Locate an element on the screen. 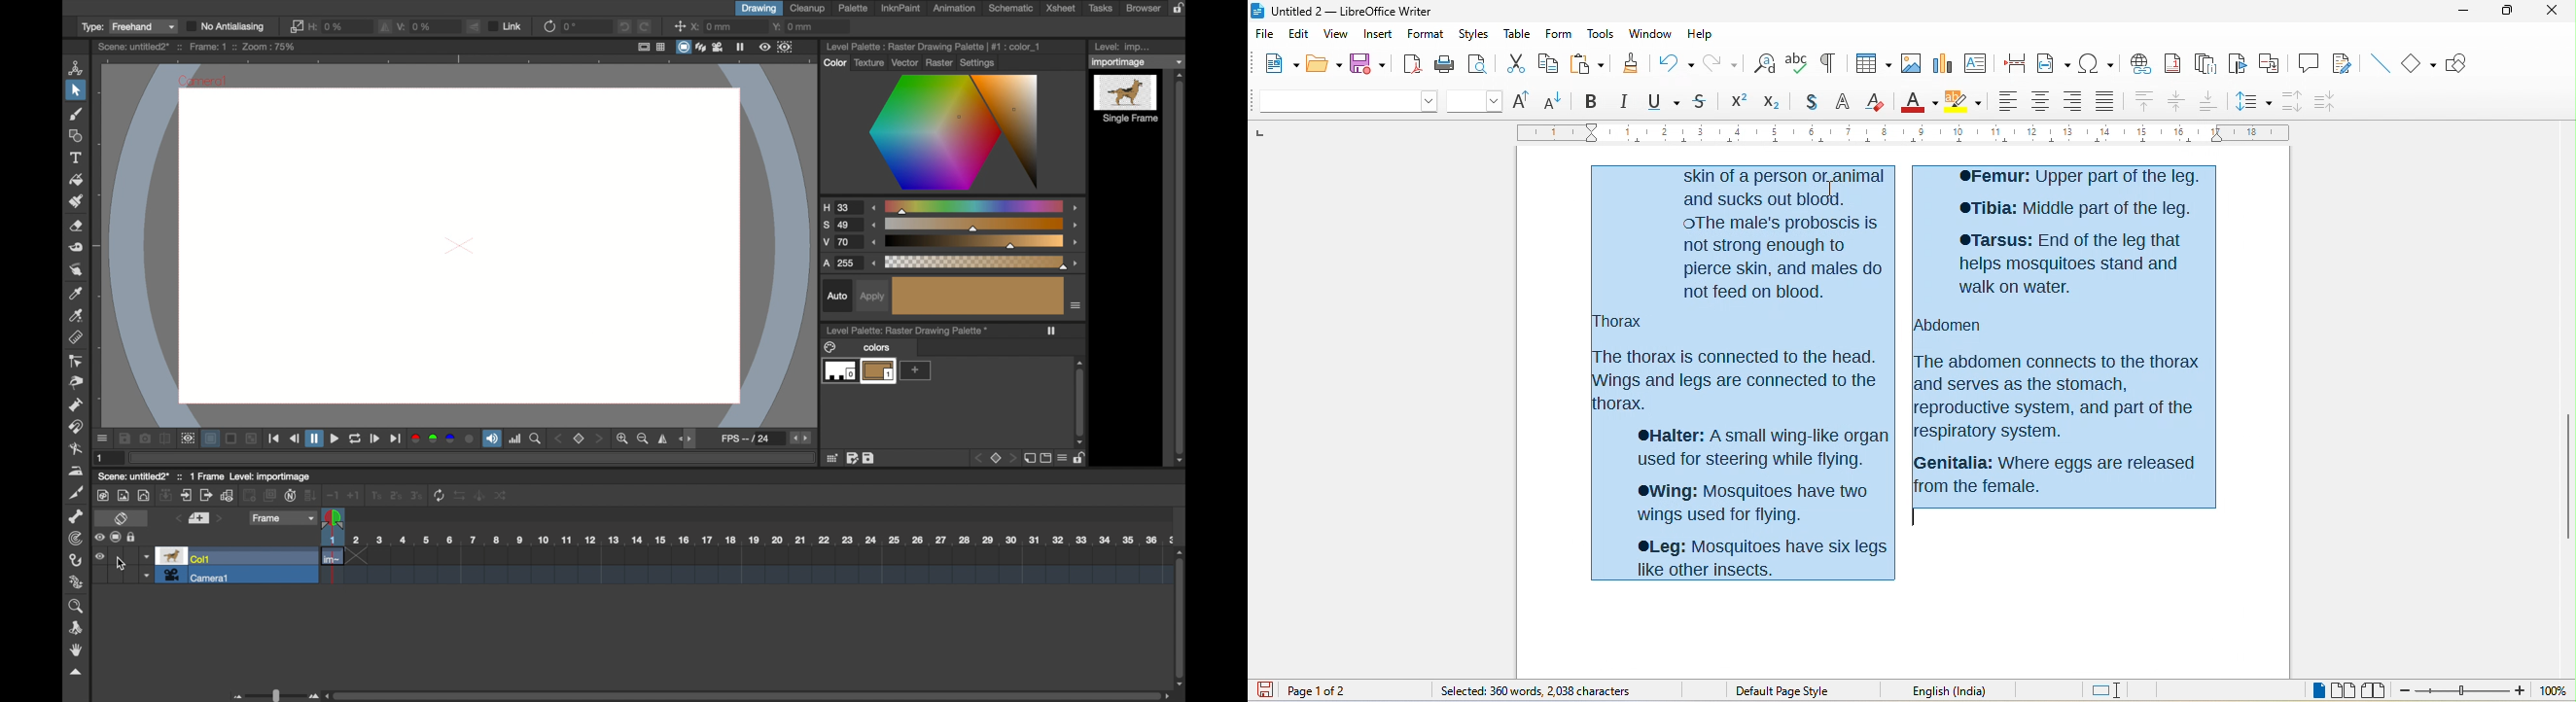 Image resolution: width=2576 pixels, height=728 pixels. increase paragraph spacing is located at coordinates (2293, 102).